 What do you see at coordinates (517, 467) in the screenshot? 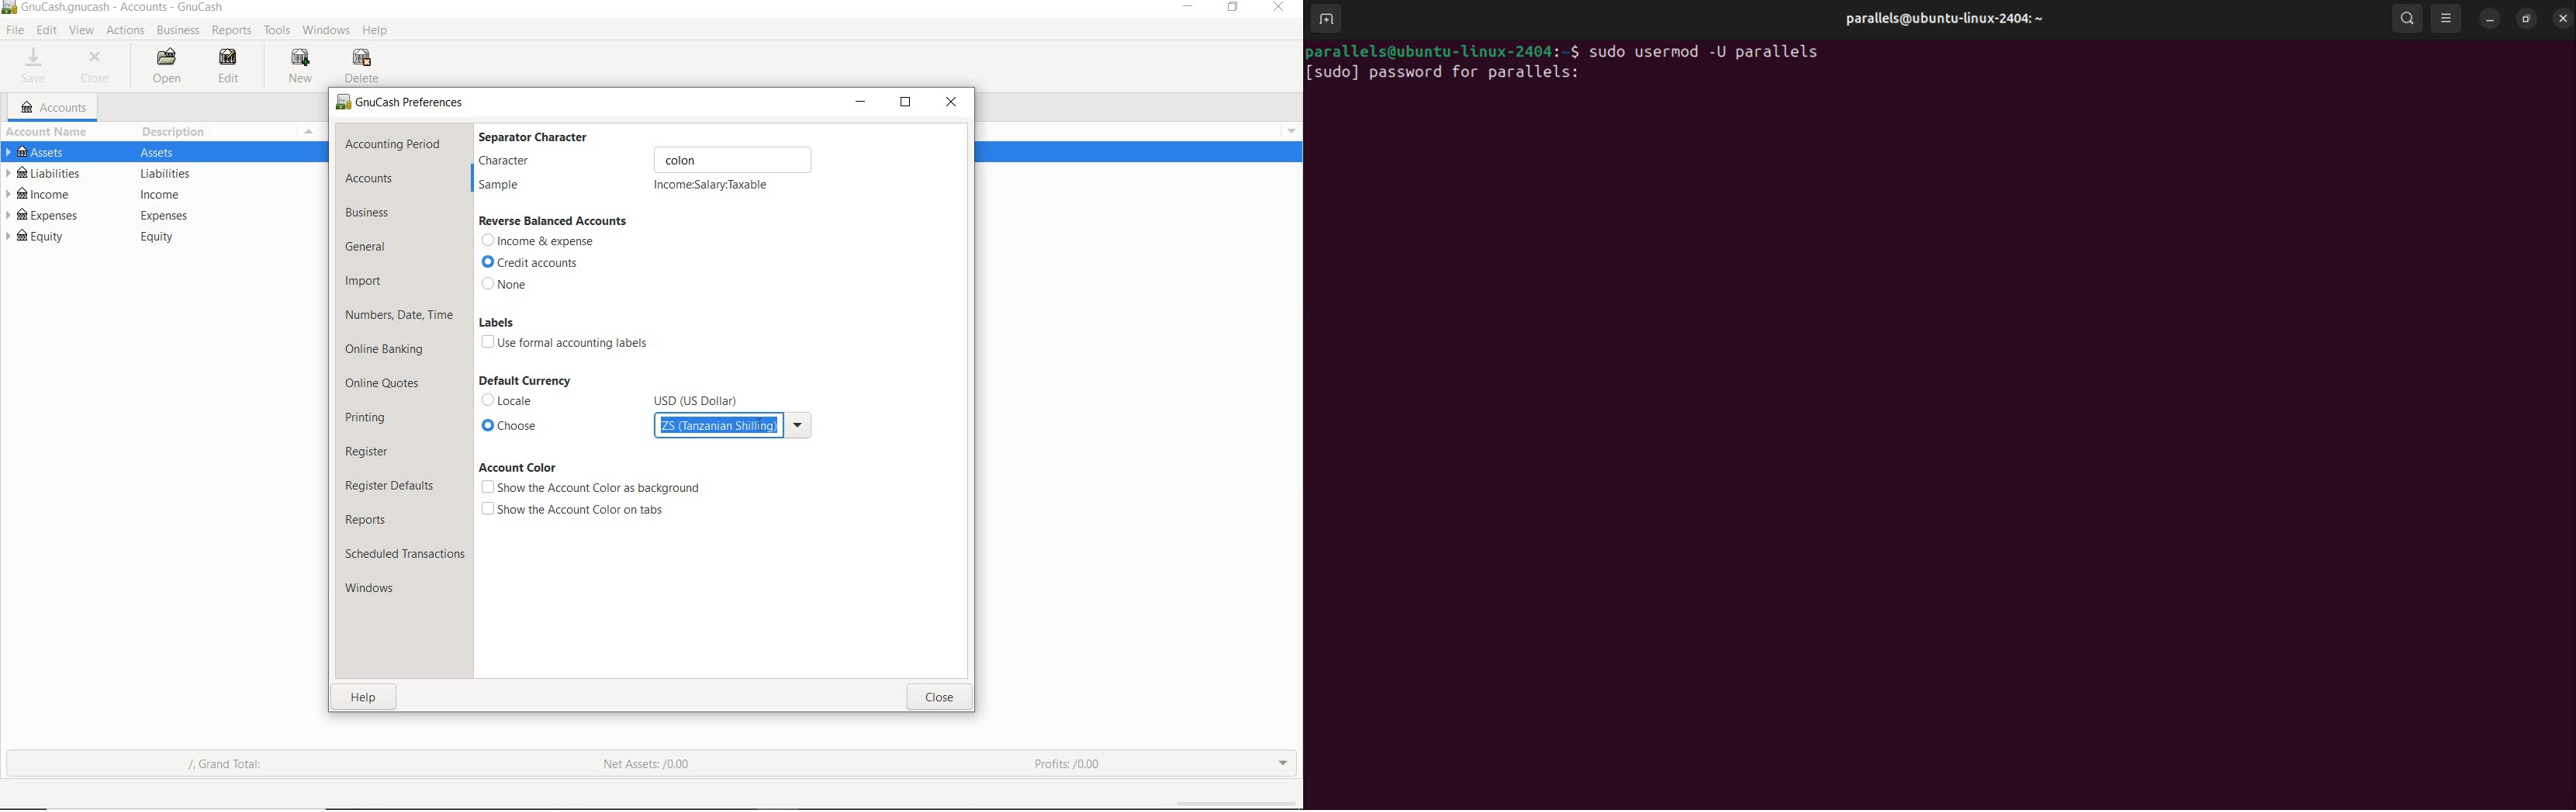
I see `account color` at bounding box center [517, 467].